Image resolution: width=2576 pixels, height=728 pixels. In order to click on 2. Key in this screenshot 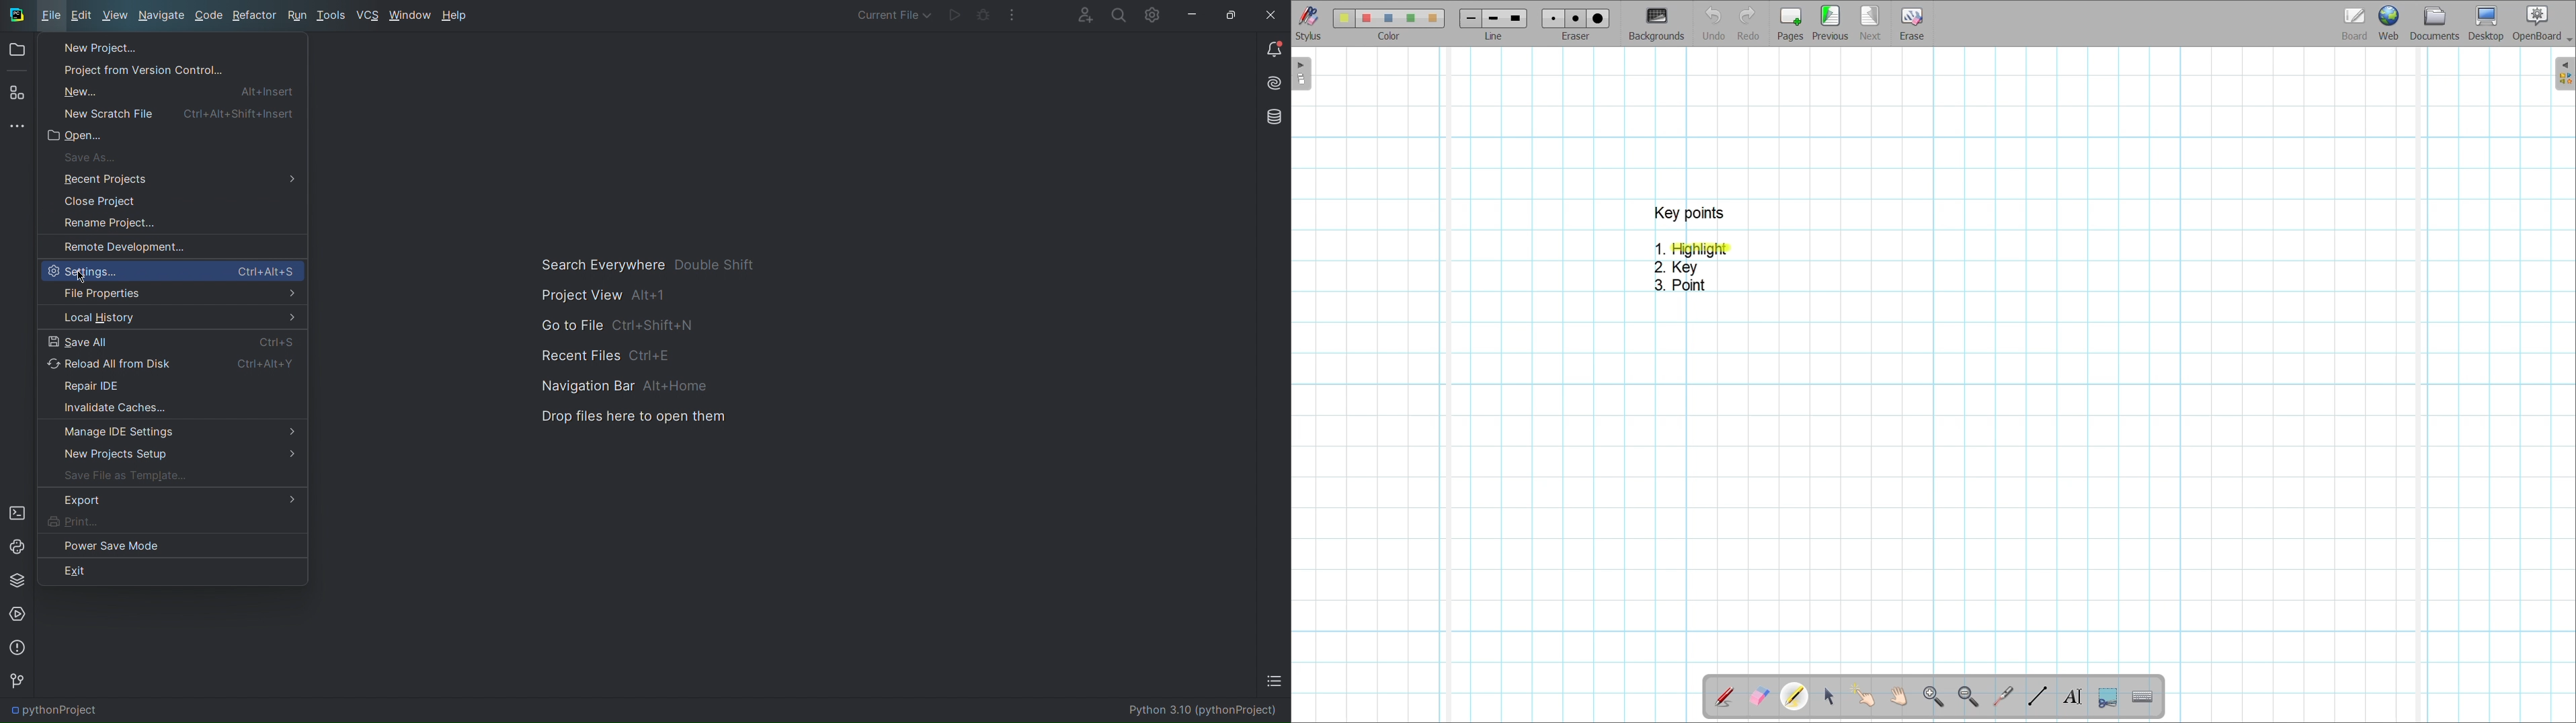, I will do `click(1678, 268)`.